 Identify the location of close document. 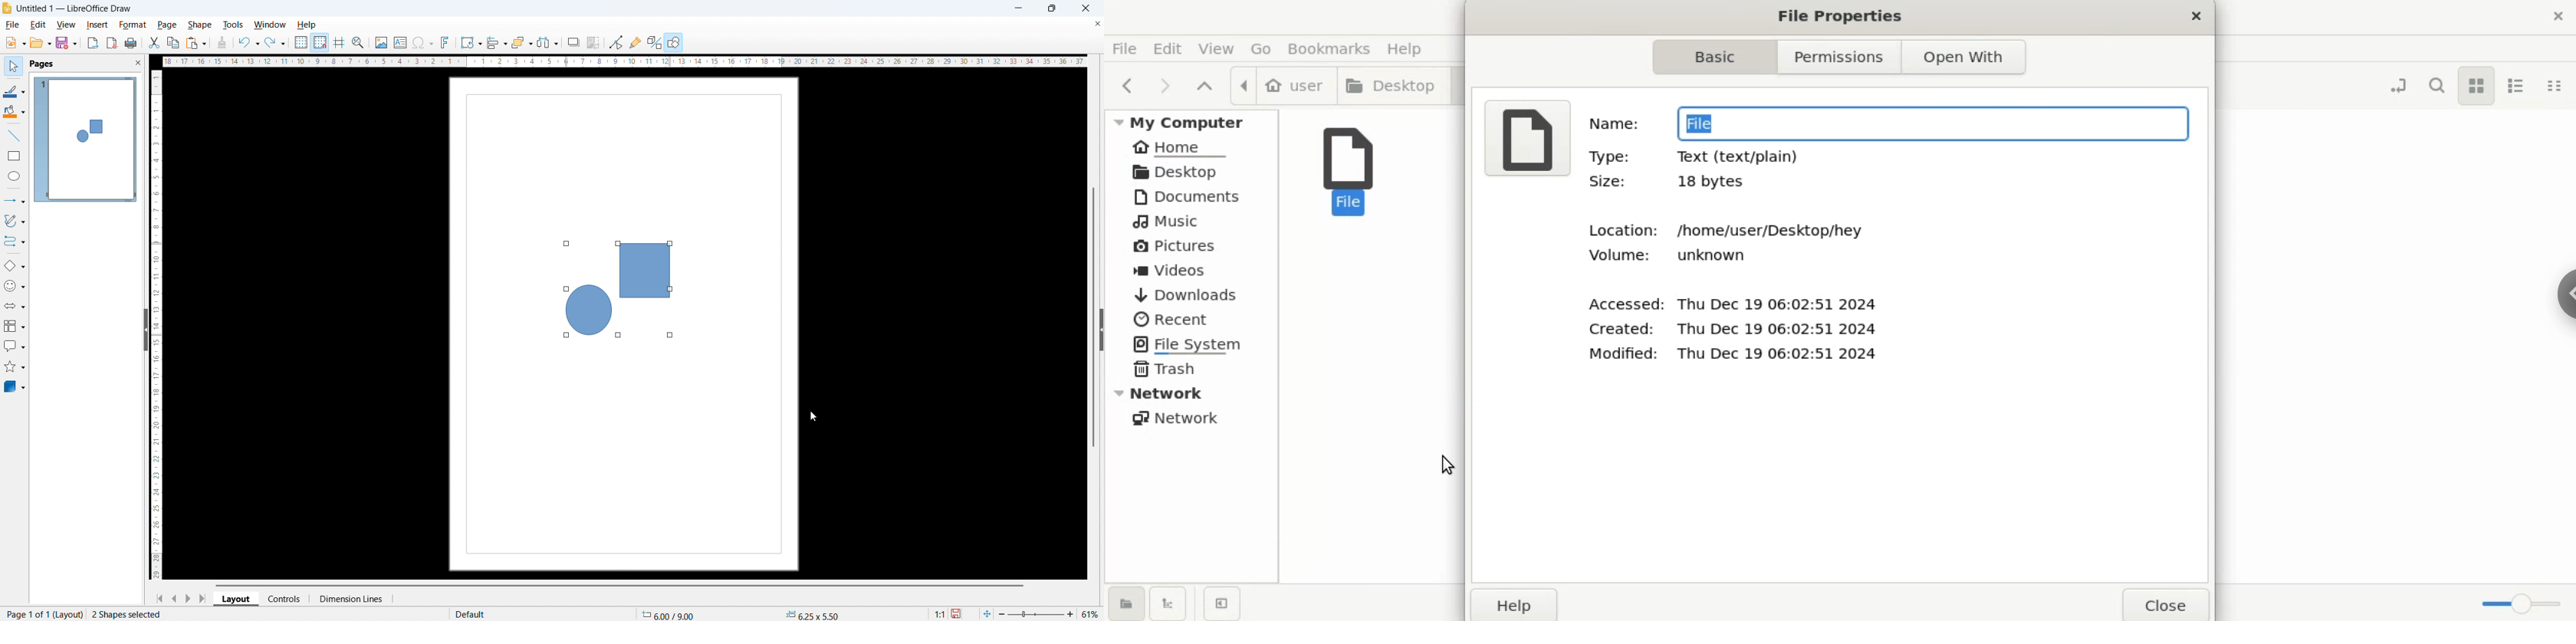
(1097, 23).